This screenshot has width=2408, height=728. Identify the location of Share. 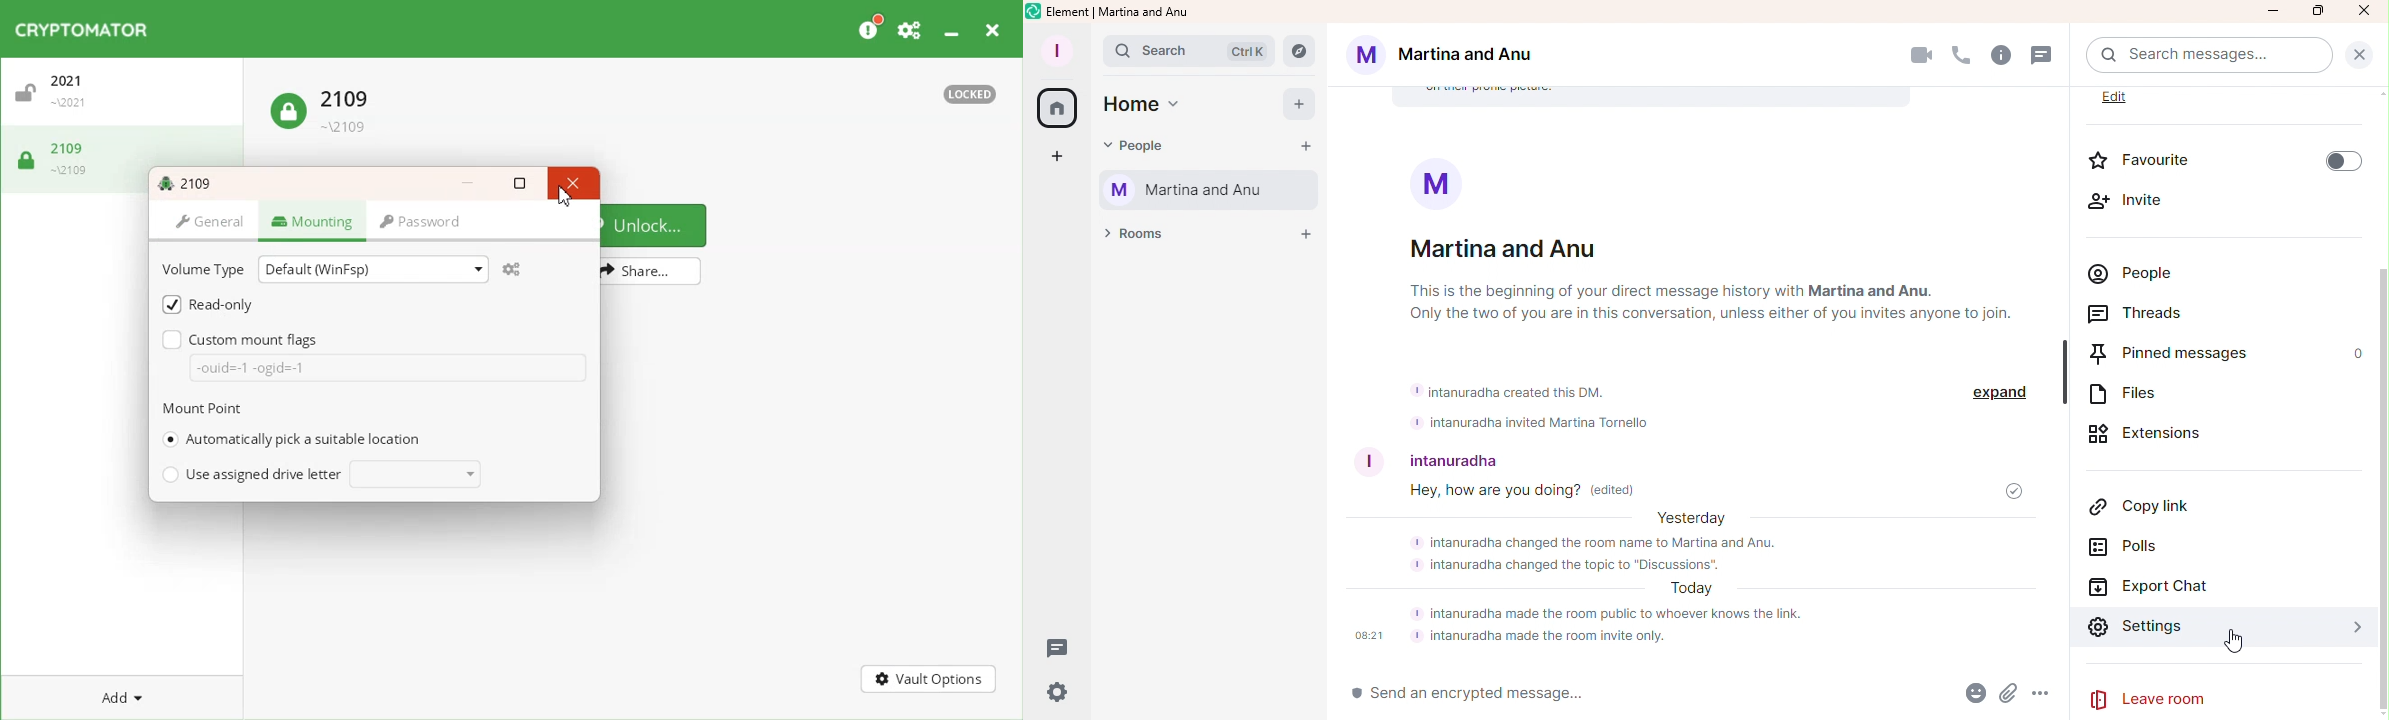
(651, 272).